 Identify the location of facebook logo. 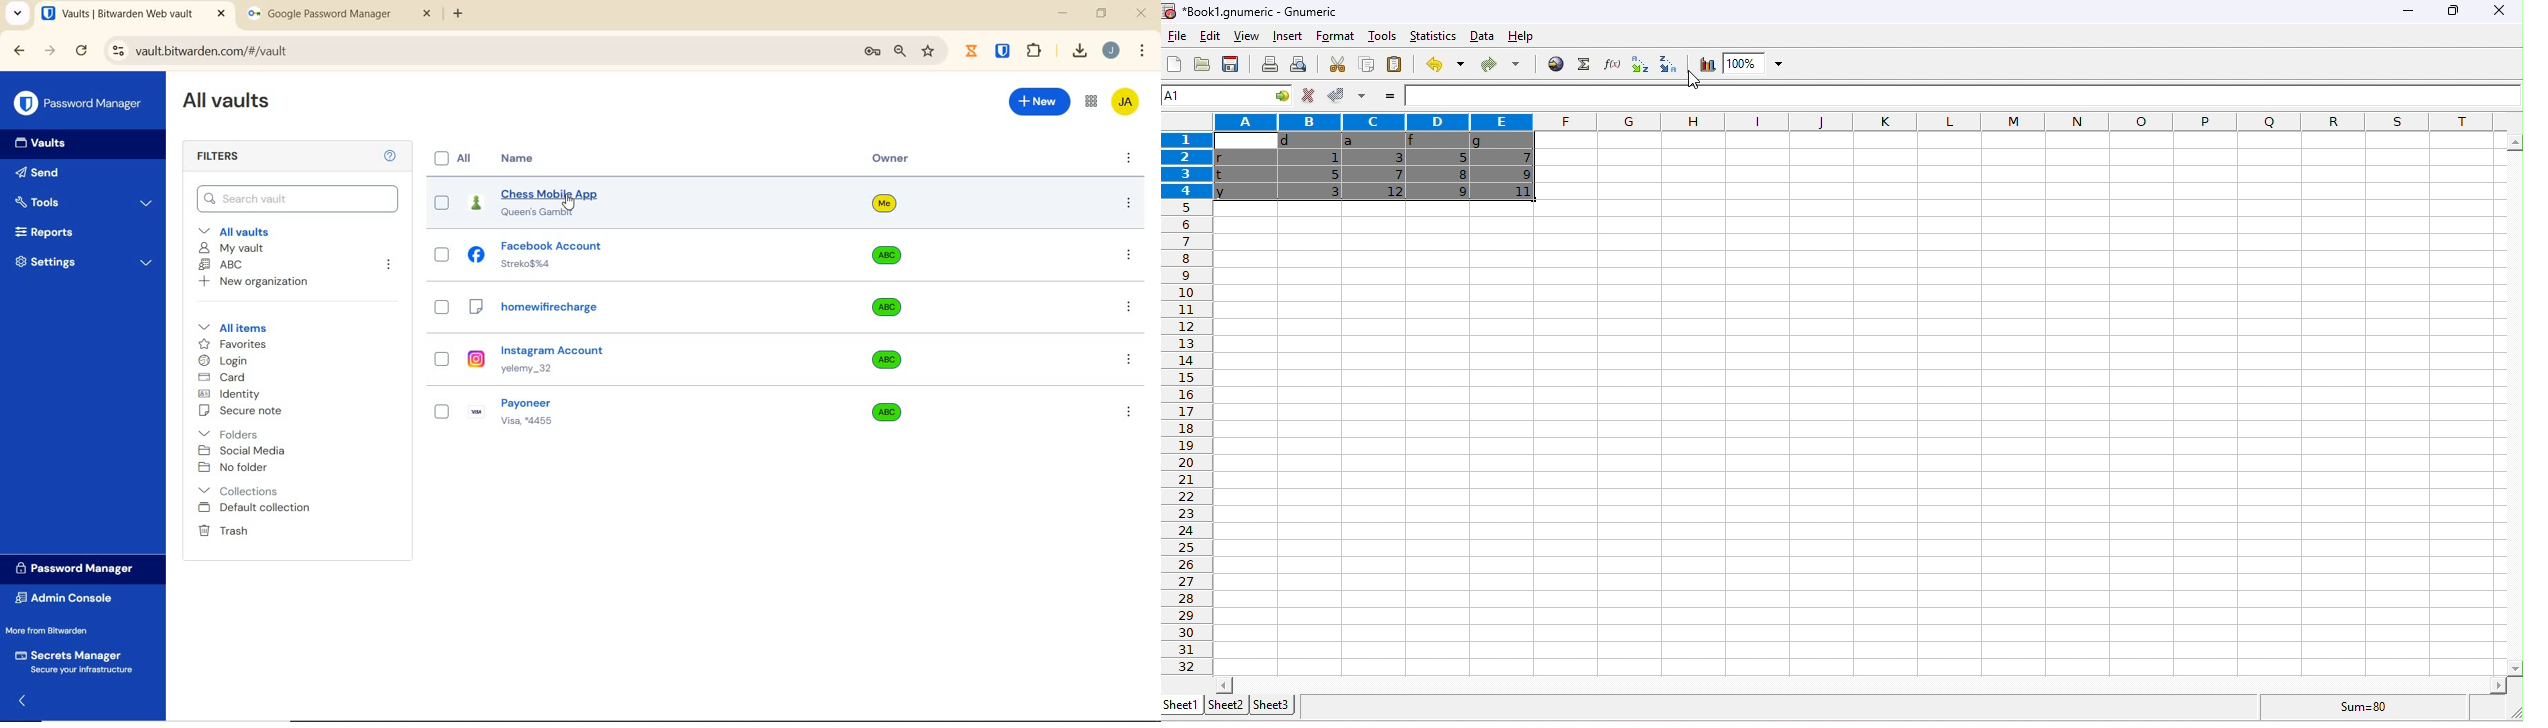
(477, 252).